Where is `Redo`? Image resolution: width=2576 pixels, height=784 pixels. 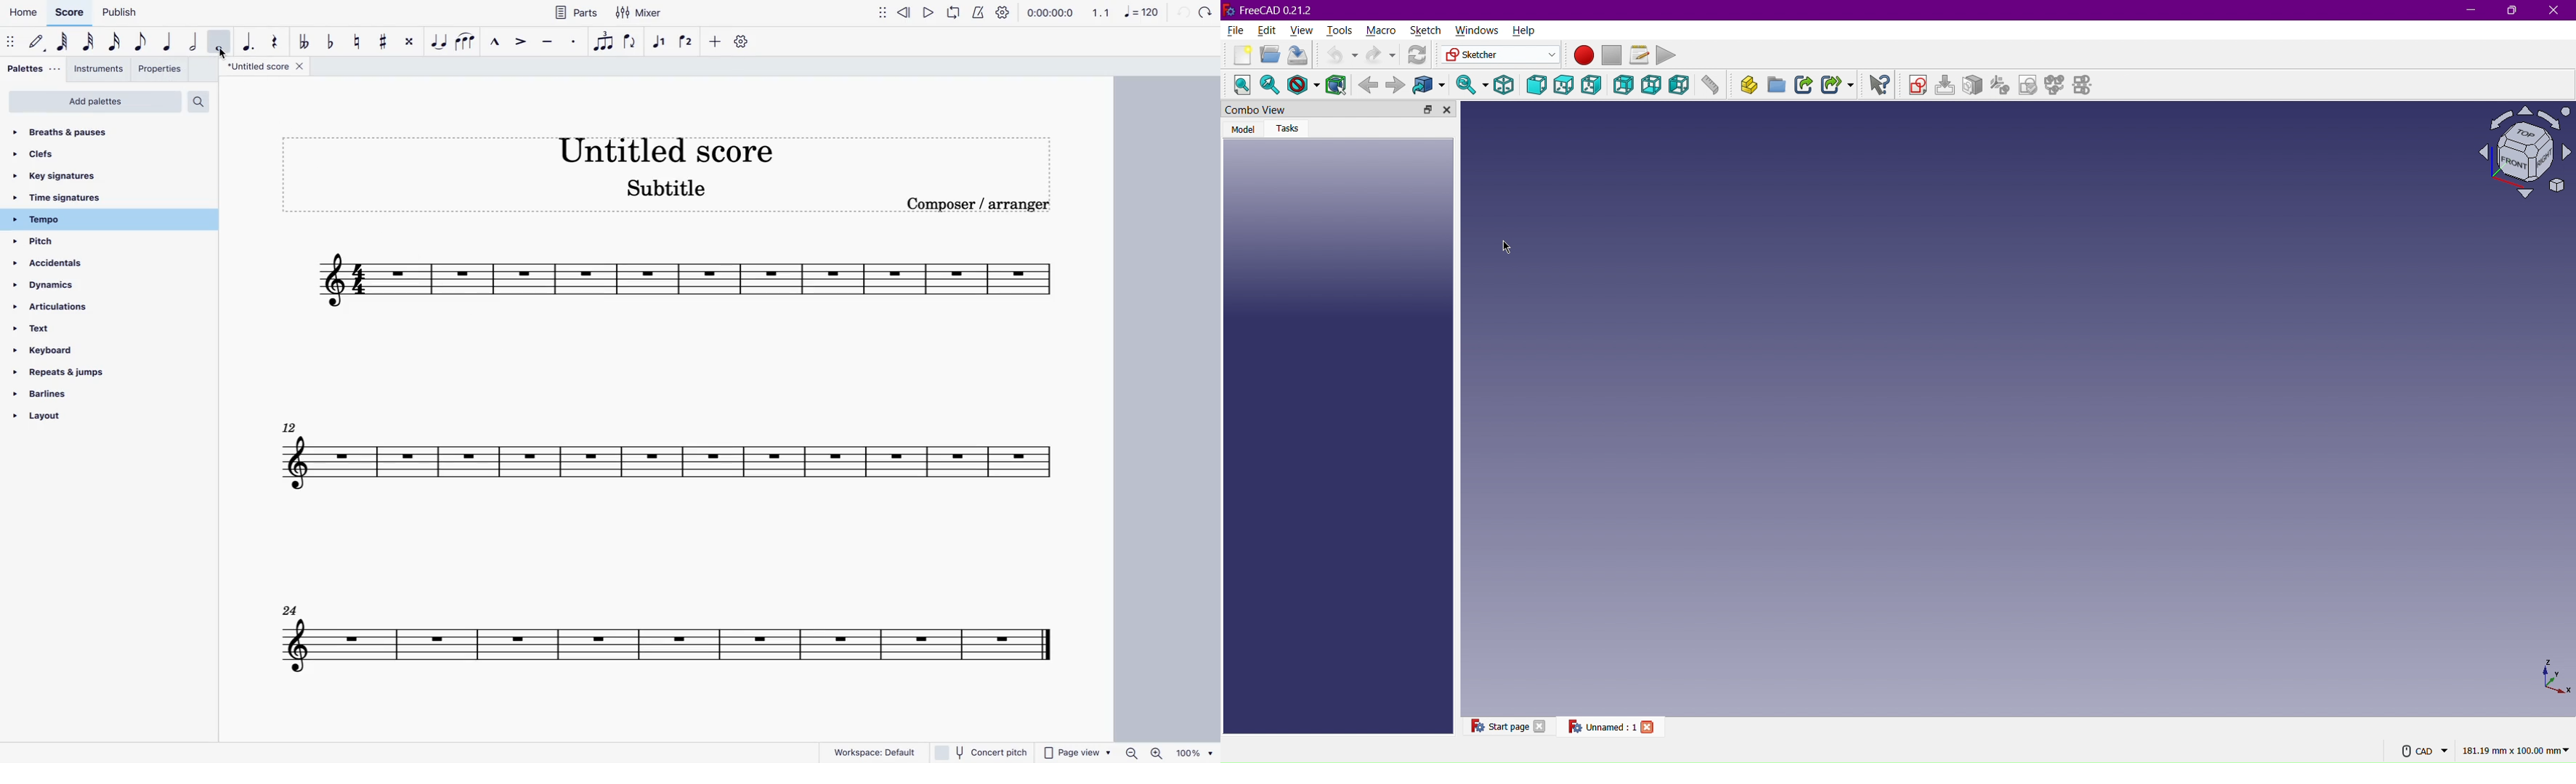 Redo is located at coordinates (1382, 54).